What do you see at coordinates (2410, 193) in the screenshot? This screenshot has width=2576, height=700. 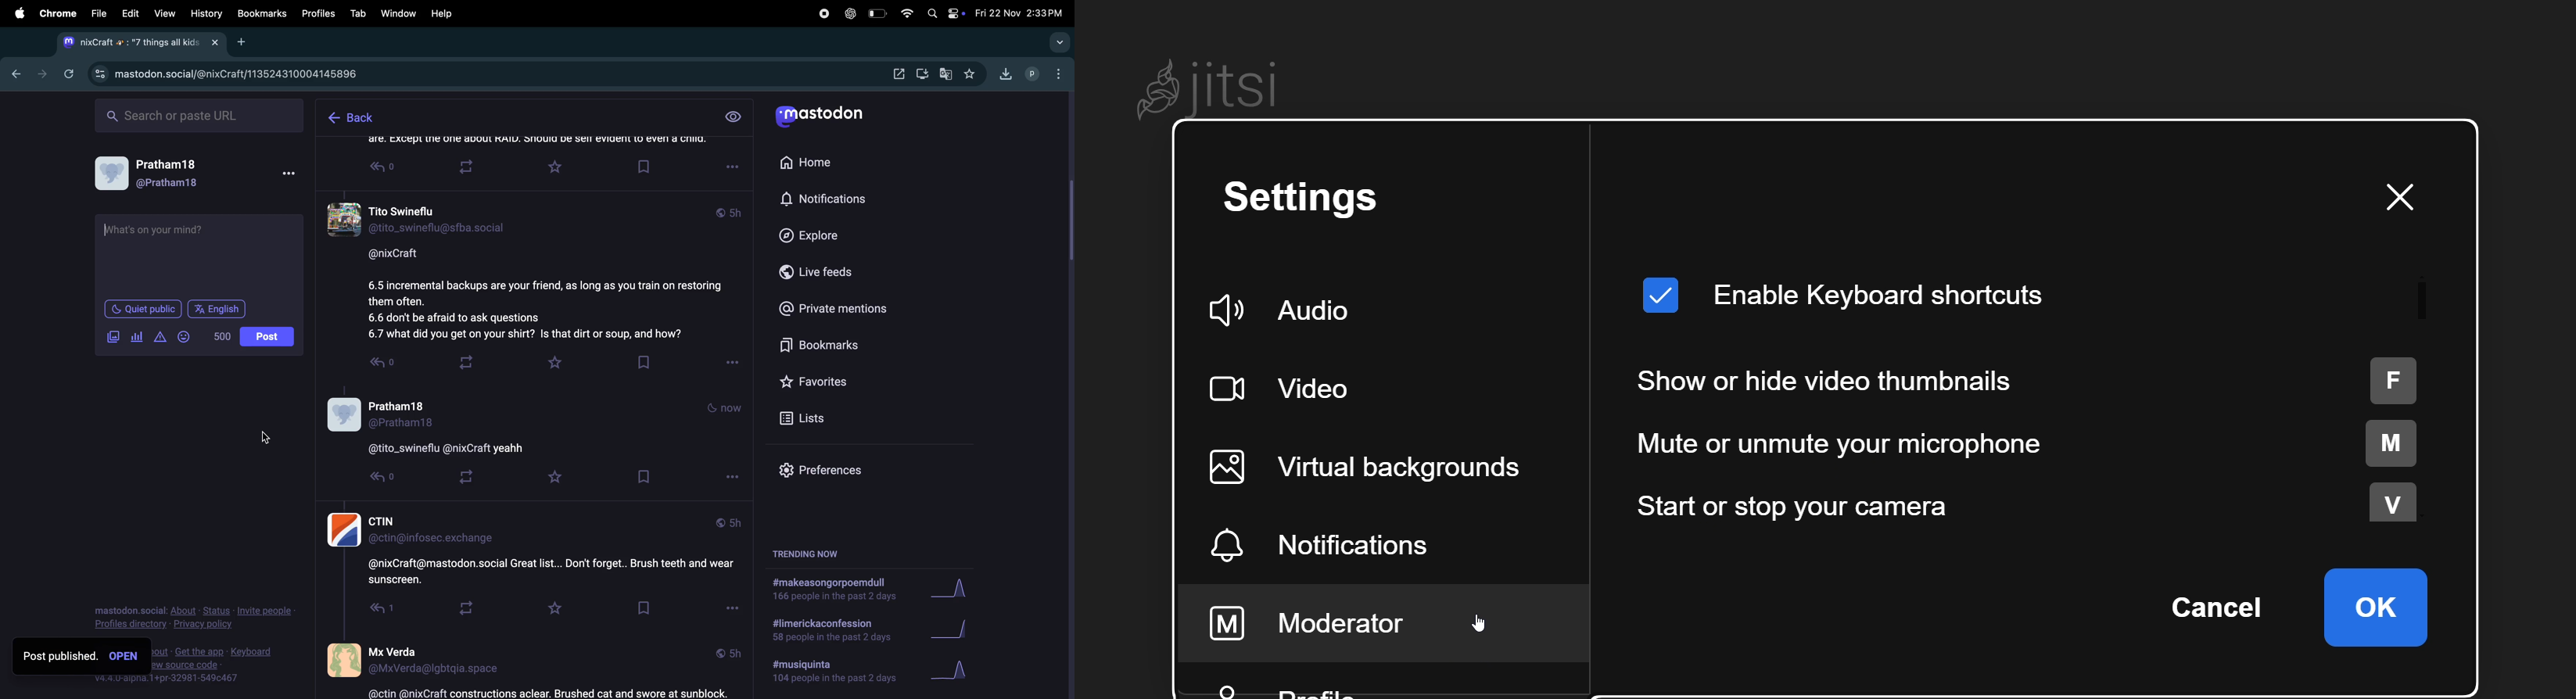 I see `close window` at bounding box center [2410, 193].